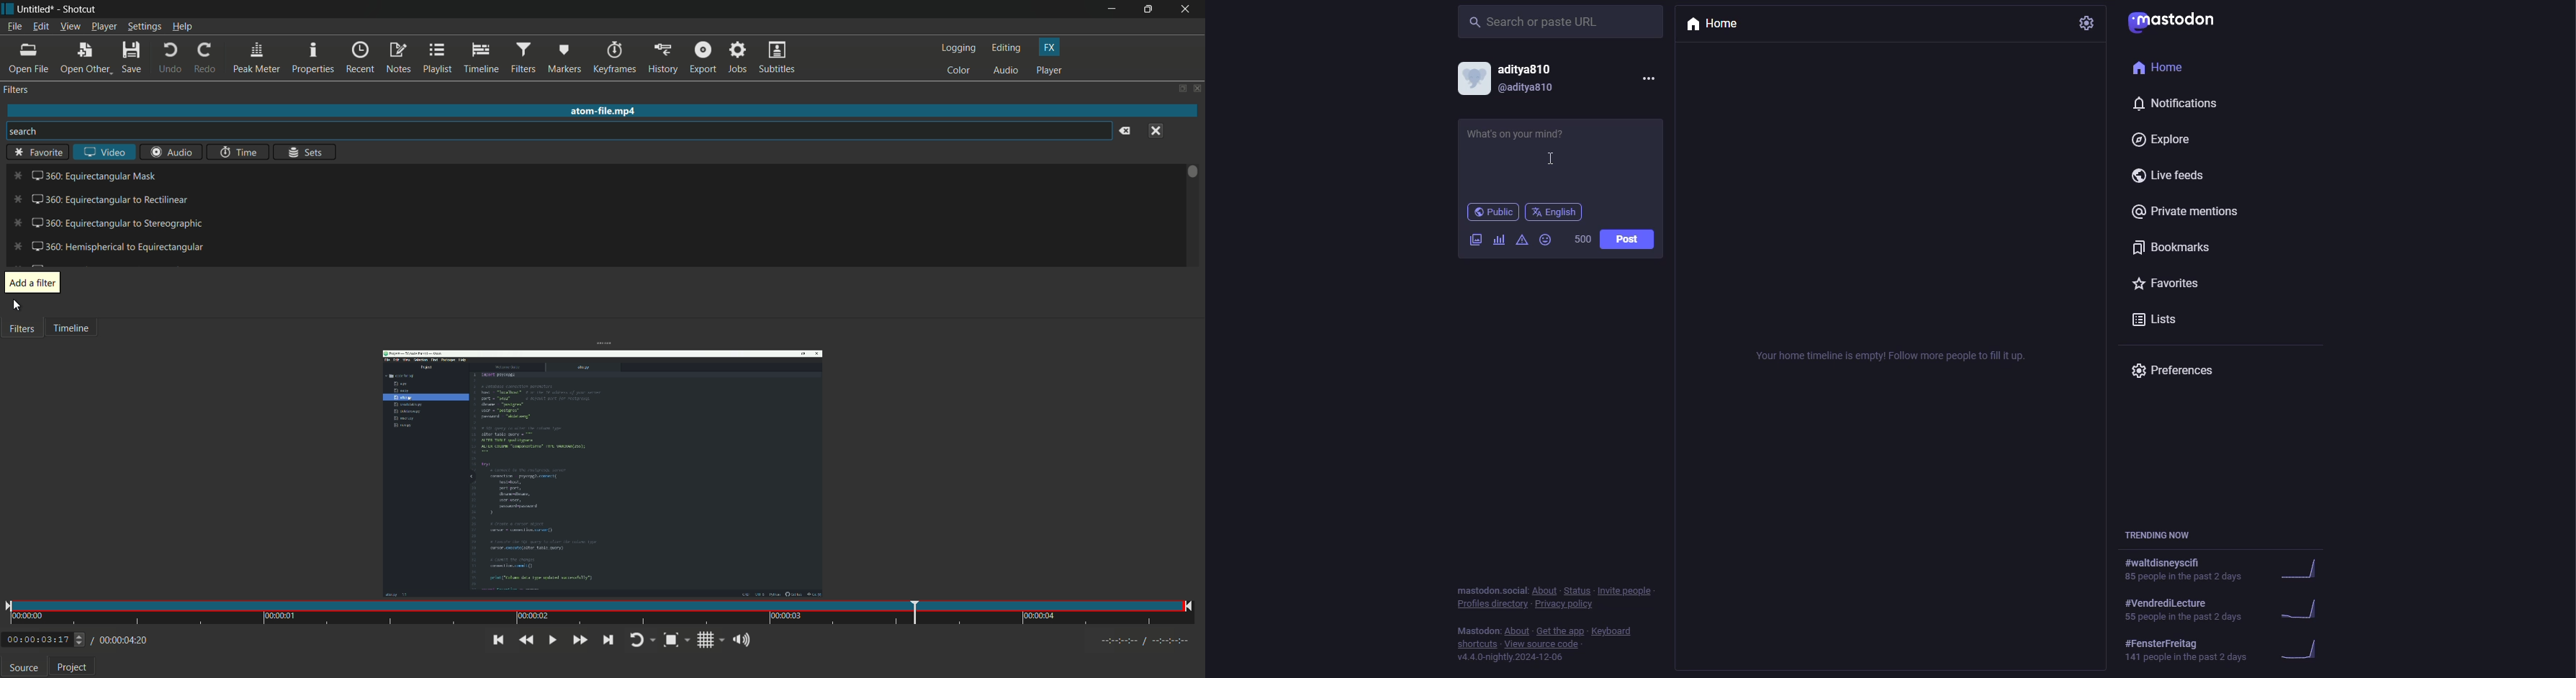  What do you see at coordinates (37, 153) in the screenshot?
I see `favorite` at bounding box center [37, 153].